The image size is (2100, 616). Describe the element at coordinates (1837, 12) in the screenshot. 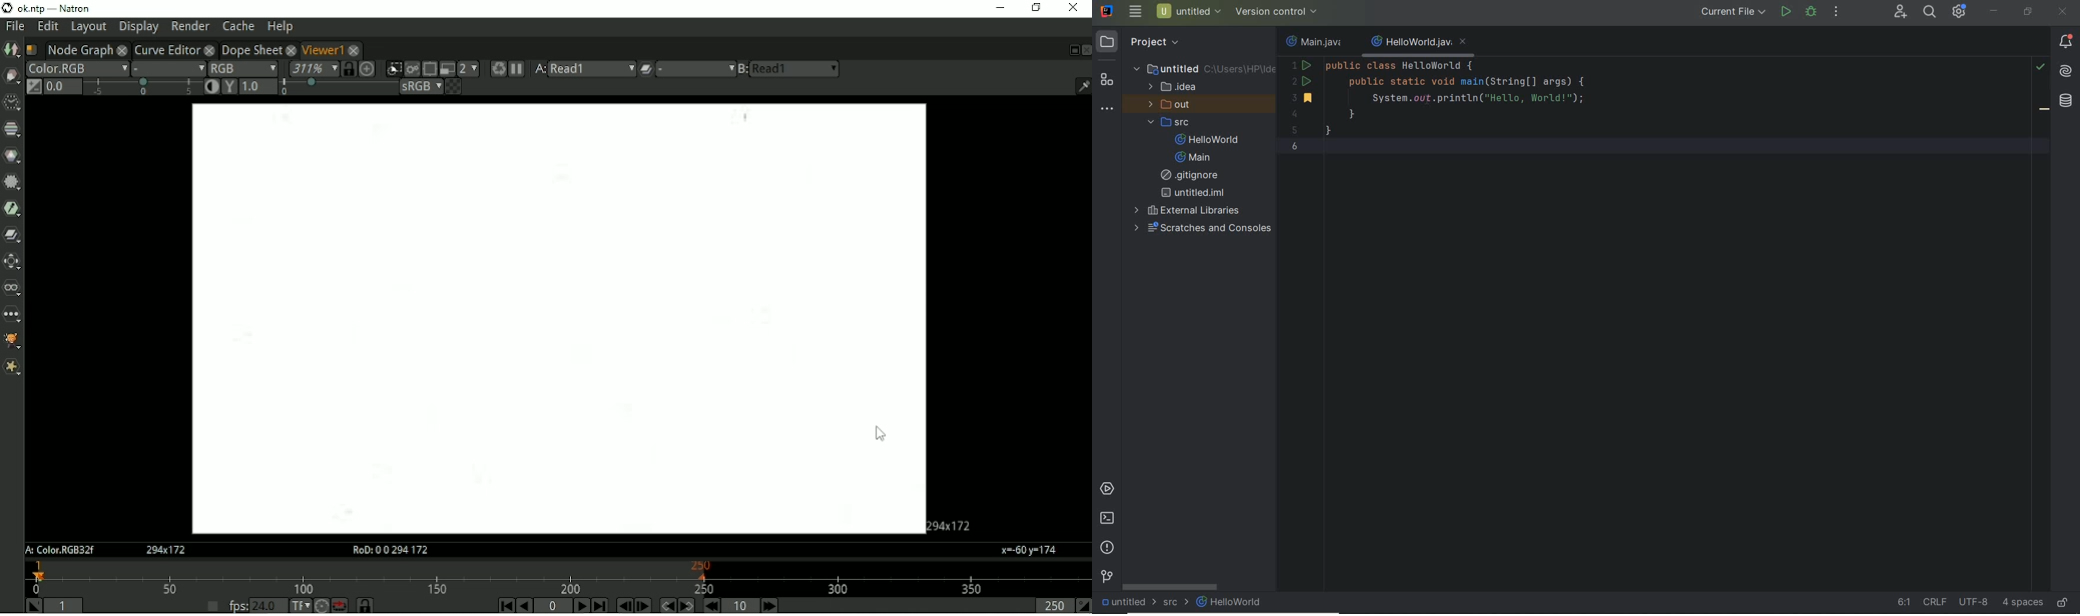

I see `more actions` at that location.